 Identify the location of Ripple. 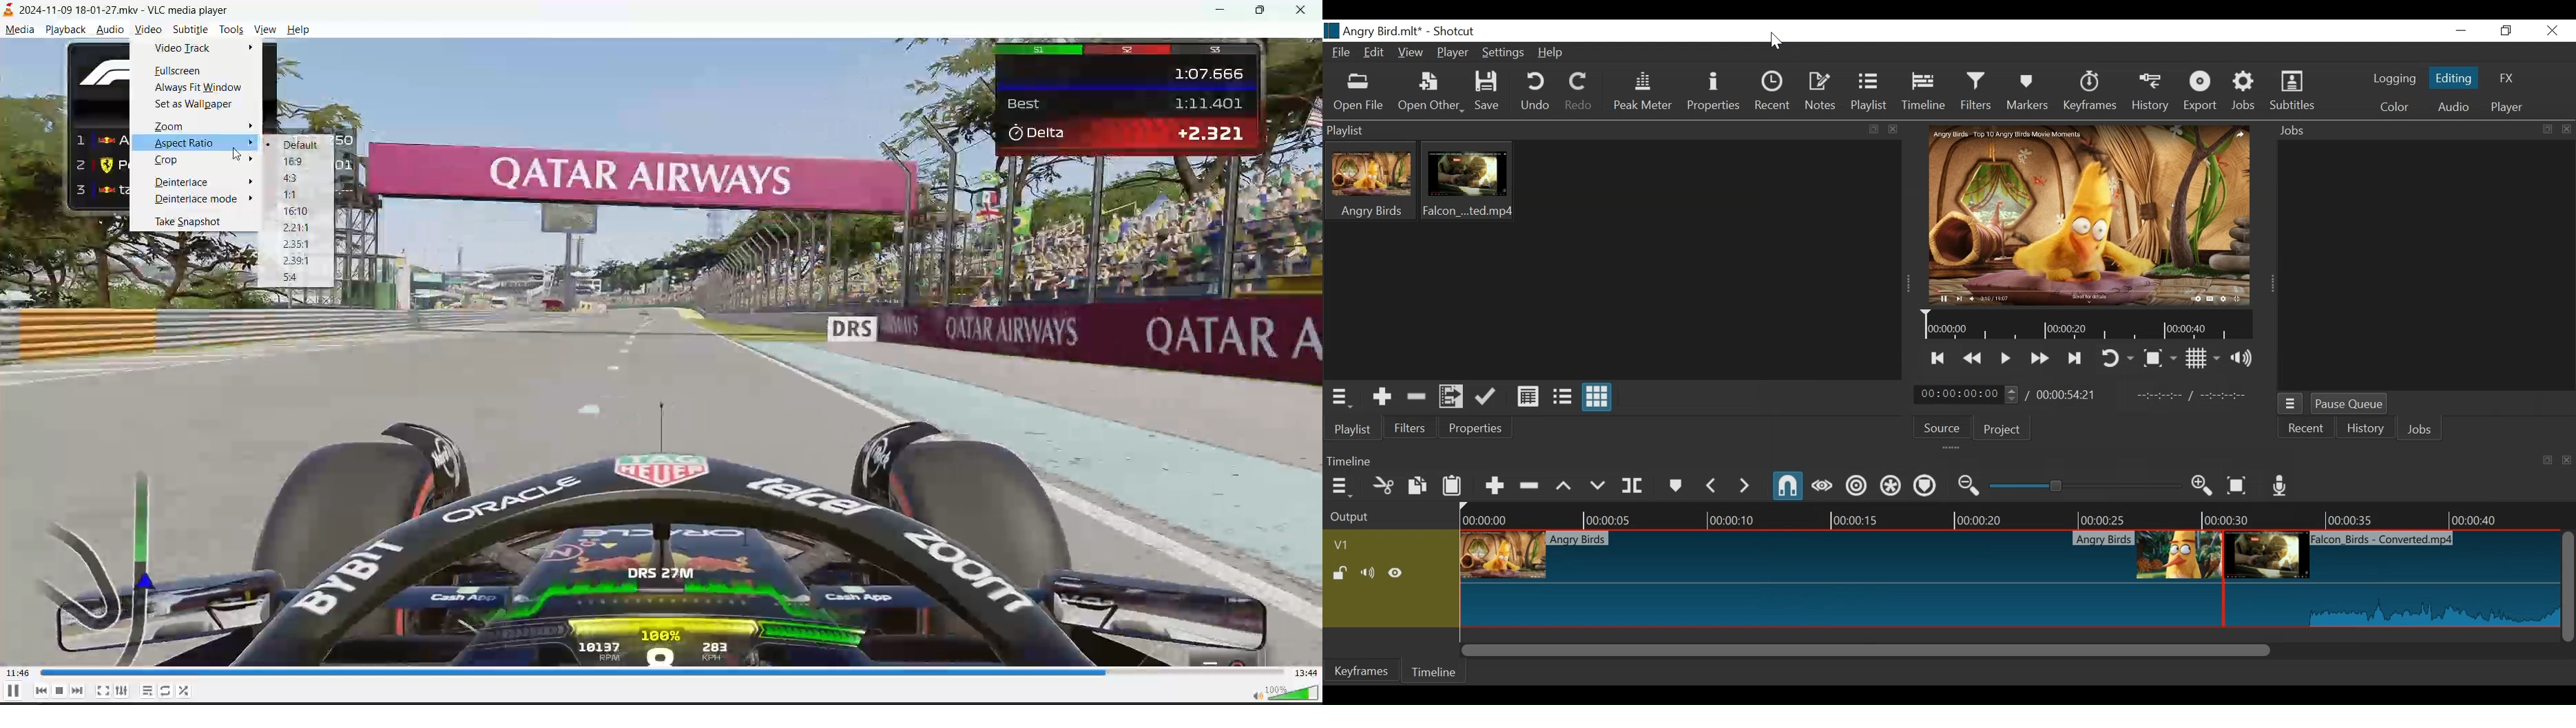
(1855, 486).